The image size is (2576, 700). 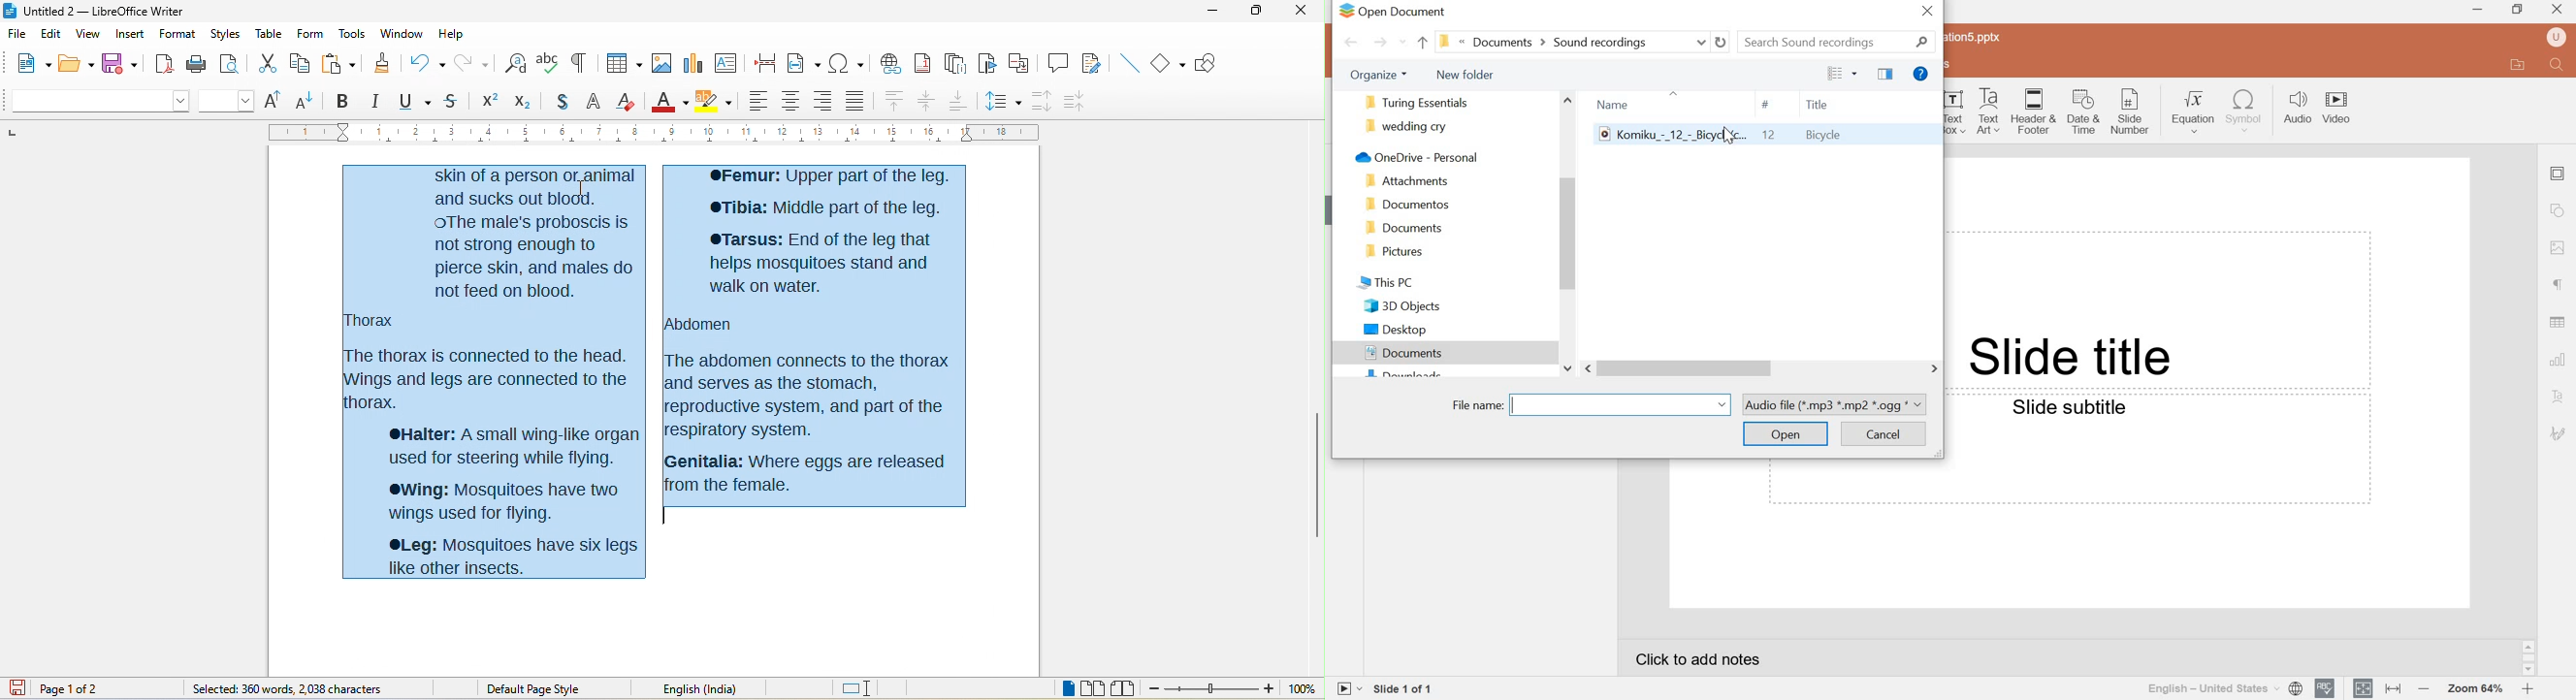 What do you see at coordinates (804, 63) in the screenshot?
I see `field` at bounding box center [804, 63].